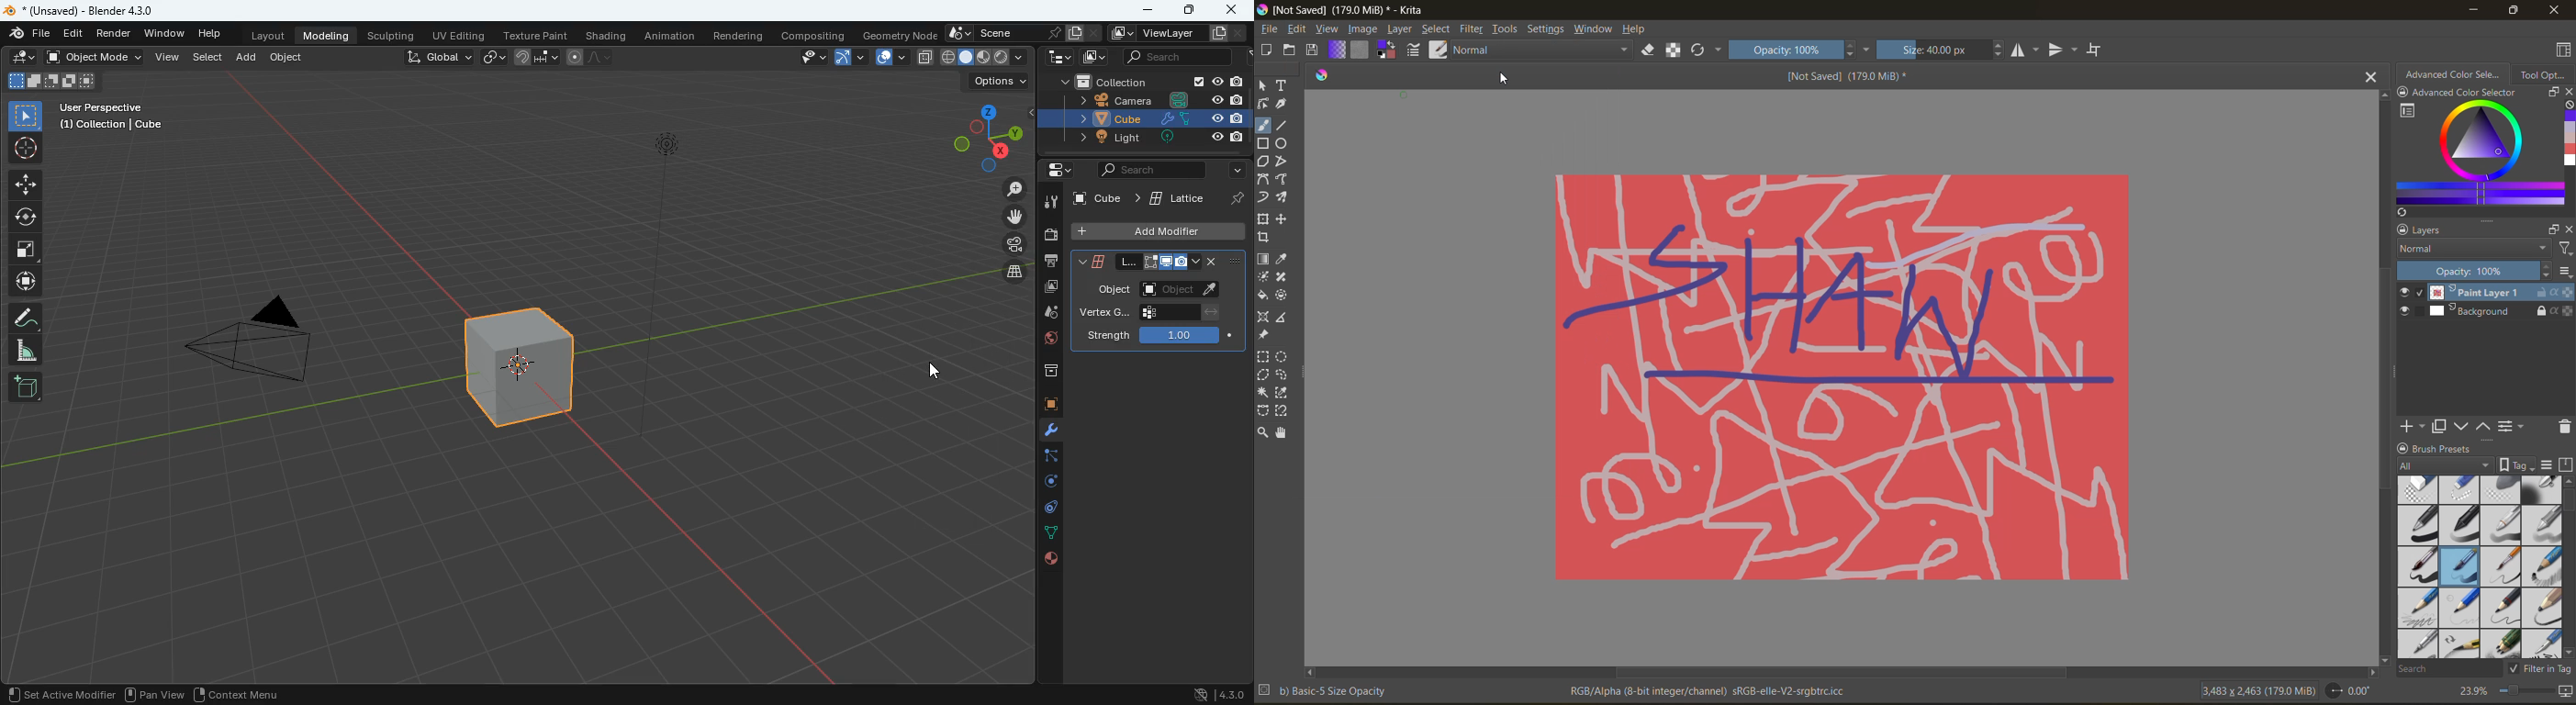 This screenshot has height=728, width=2576. I want to click on vertical scroll bar, so click(2568, 504).